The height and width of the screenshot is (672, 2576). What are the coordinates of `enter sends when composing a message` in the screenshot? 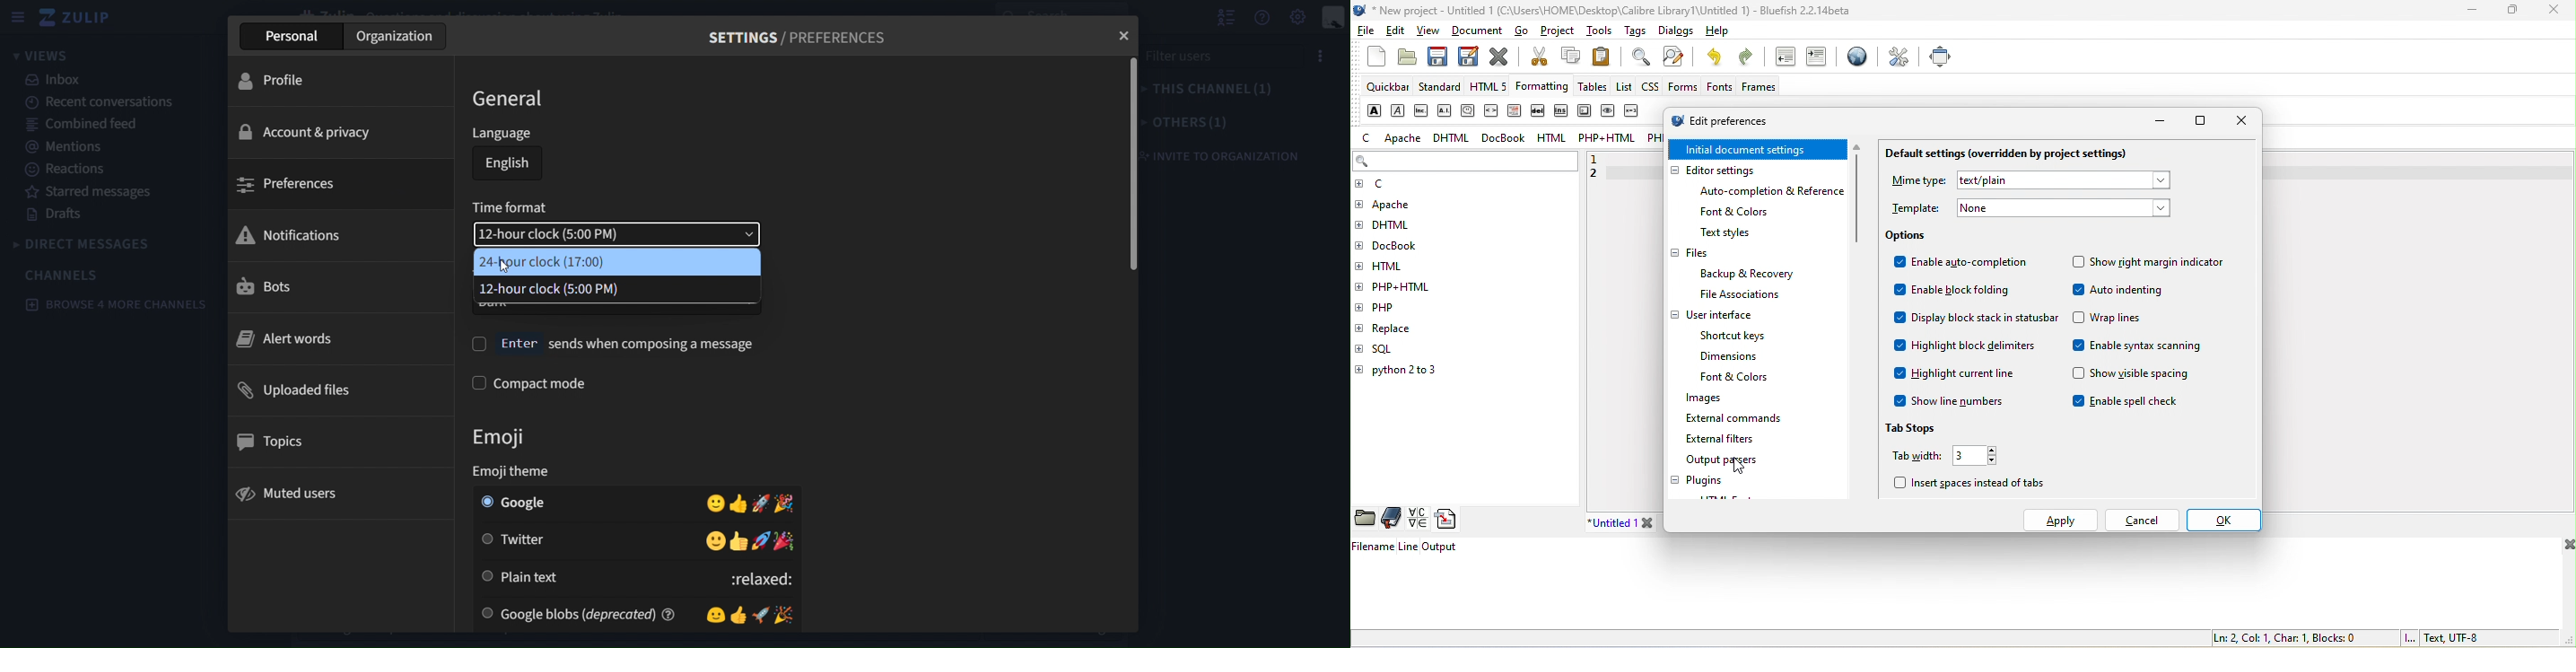 It's located at (631, 343).